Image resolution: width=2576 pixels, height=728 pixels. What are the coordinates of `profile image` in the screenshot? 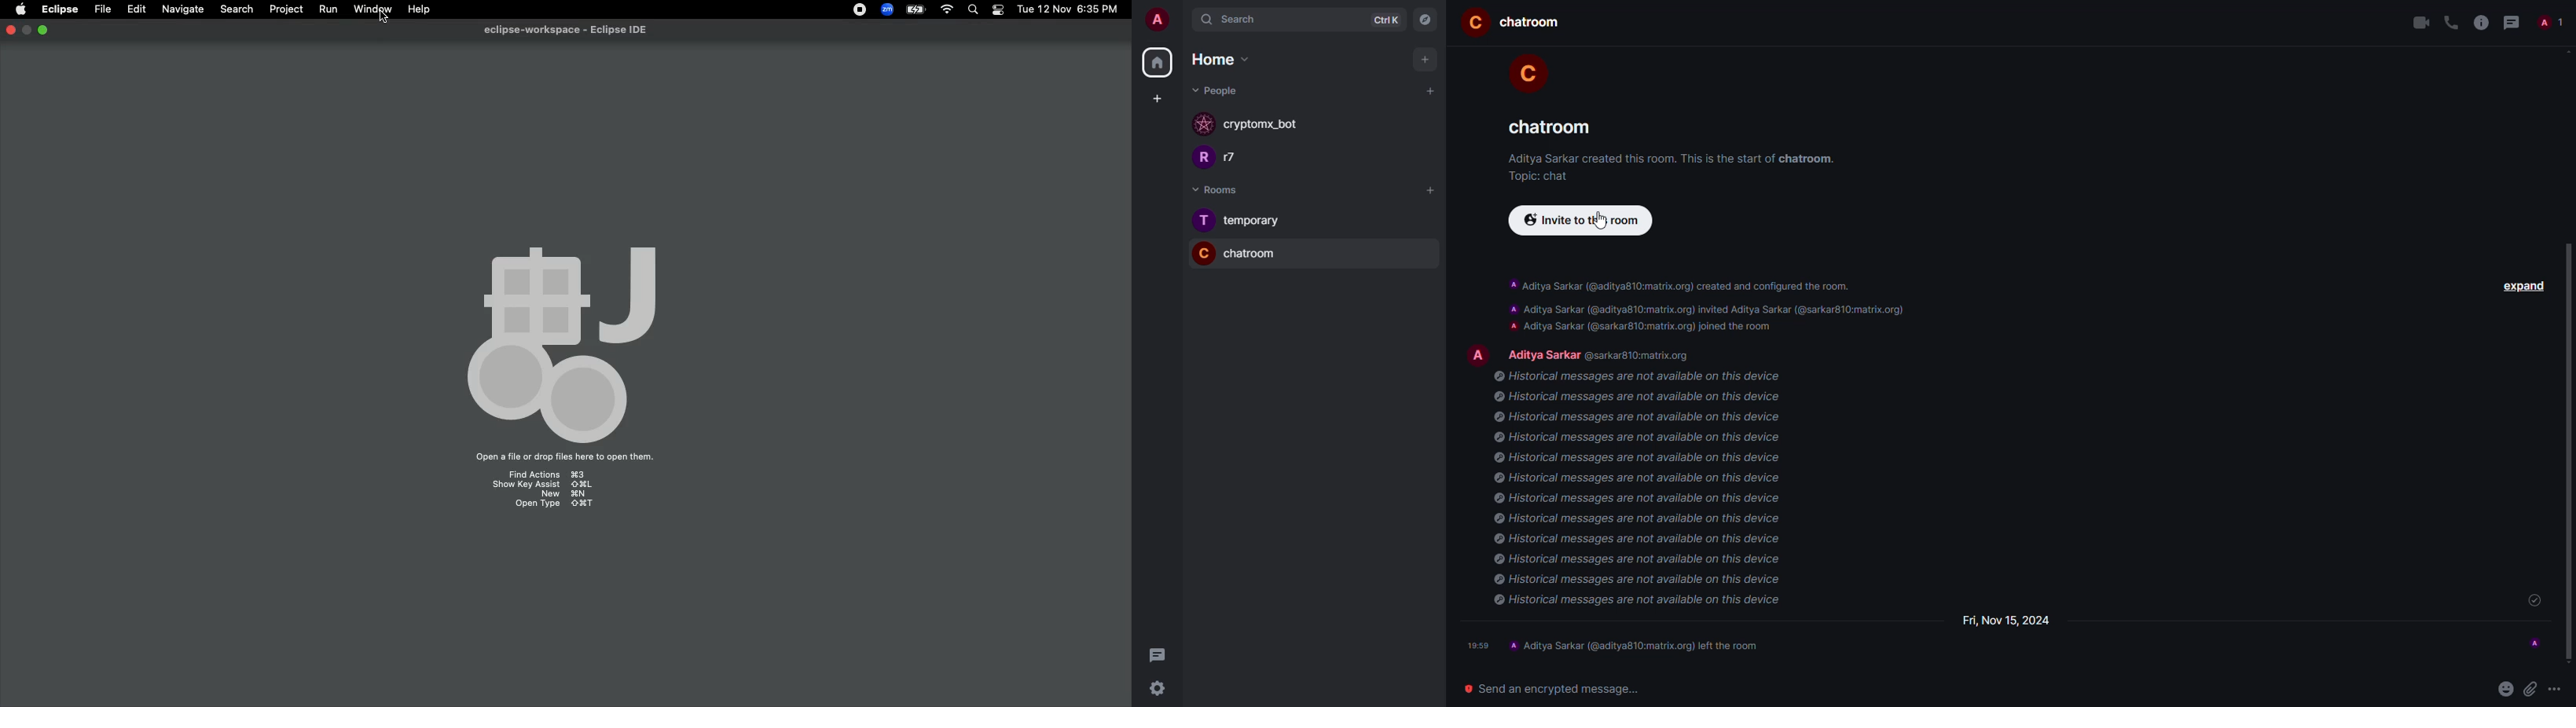 It's located at (1205, 126).